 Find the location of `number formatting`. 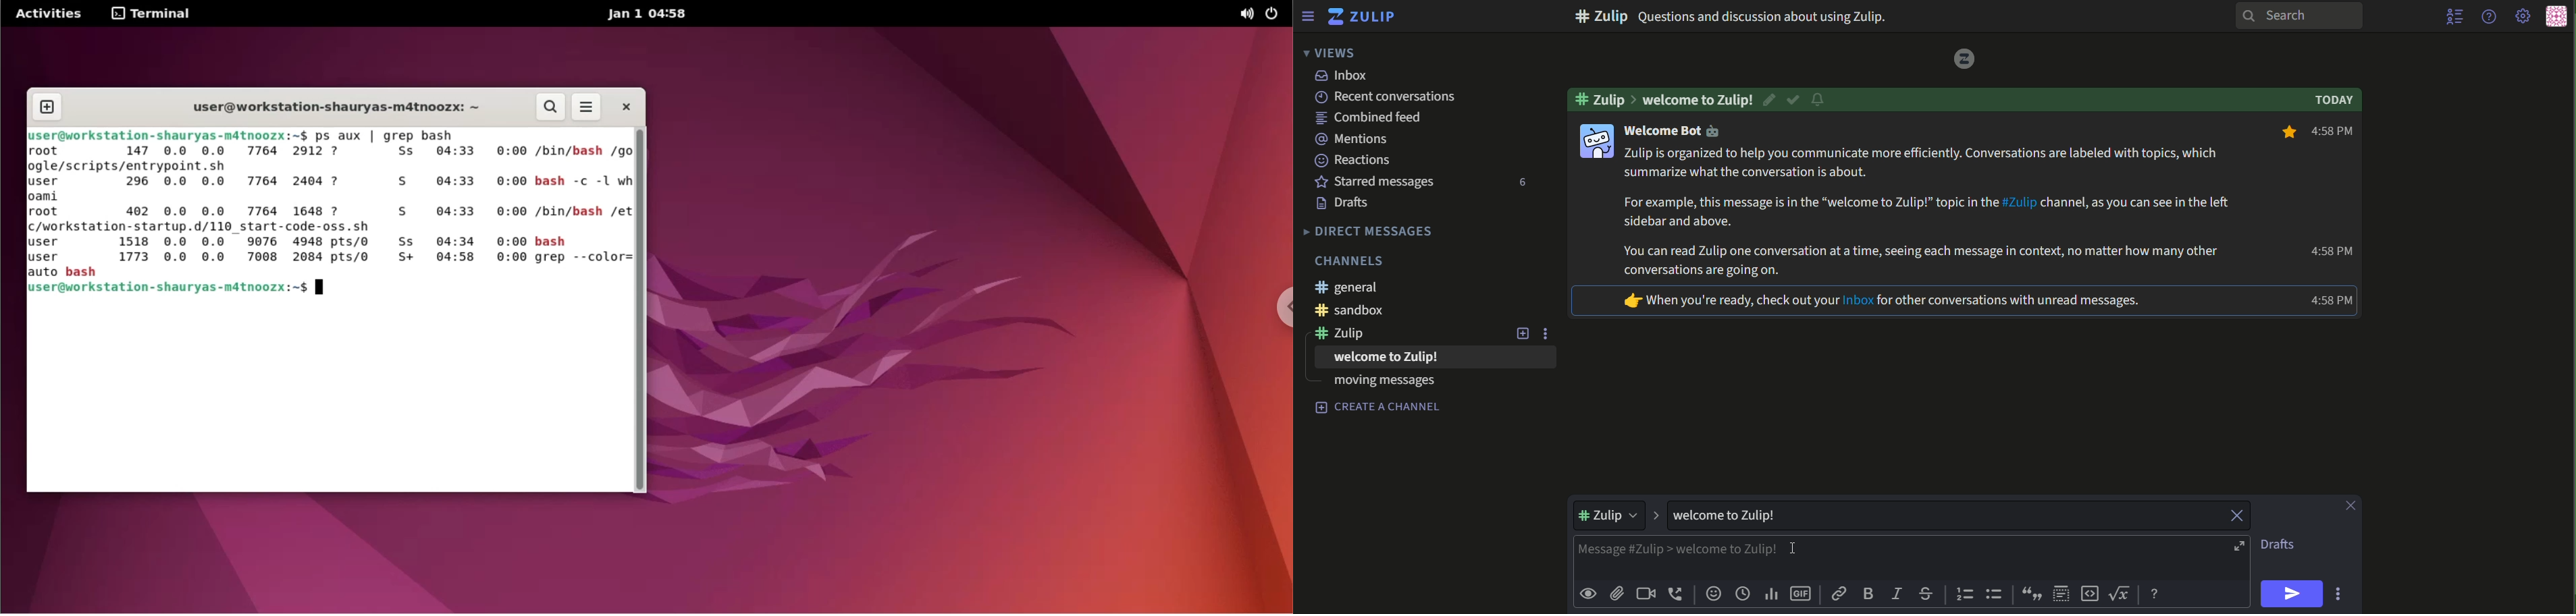

number formatting is located at coordinates (1963, 595).